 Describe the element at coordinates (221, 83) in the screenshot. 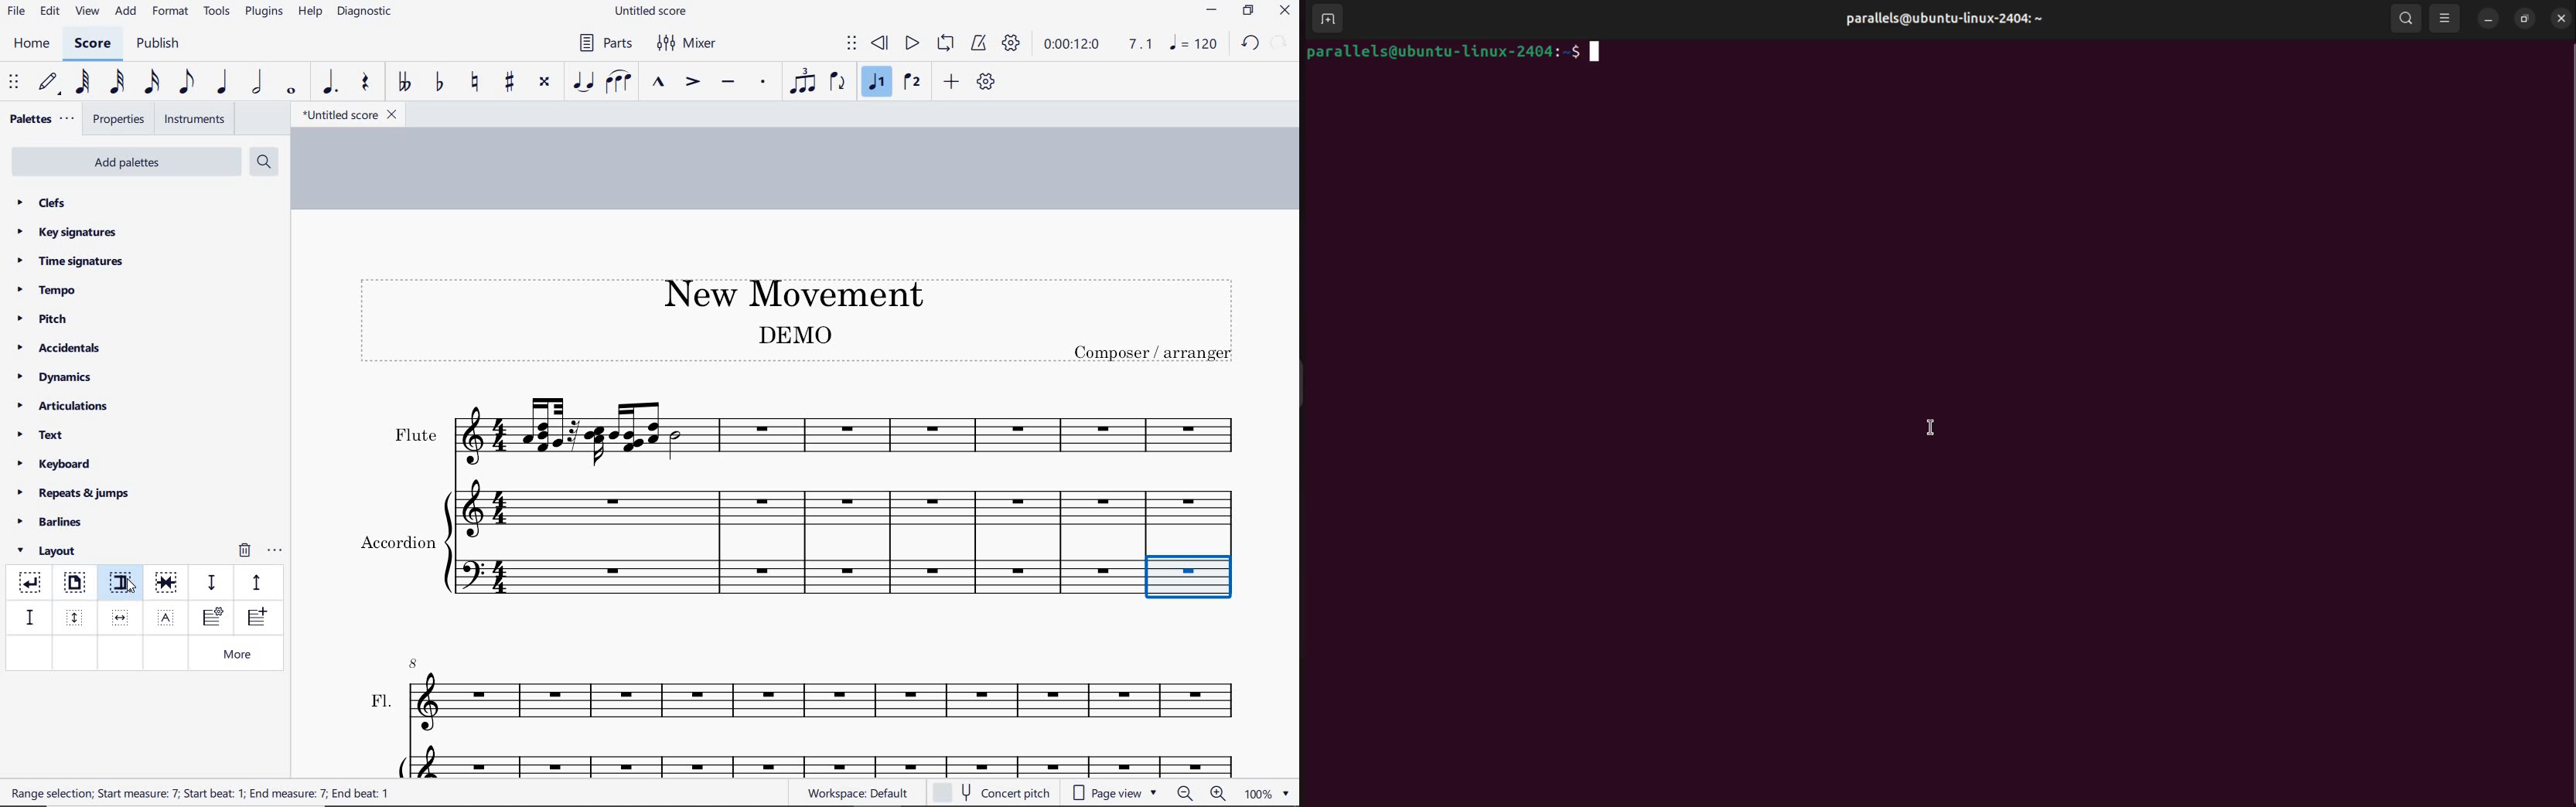

I see `quarter note` at that location.